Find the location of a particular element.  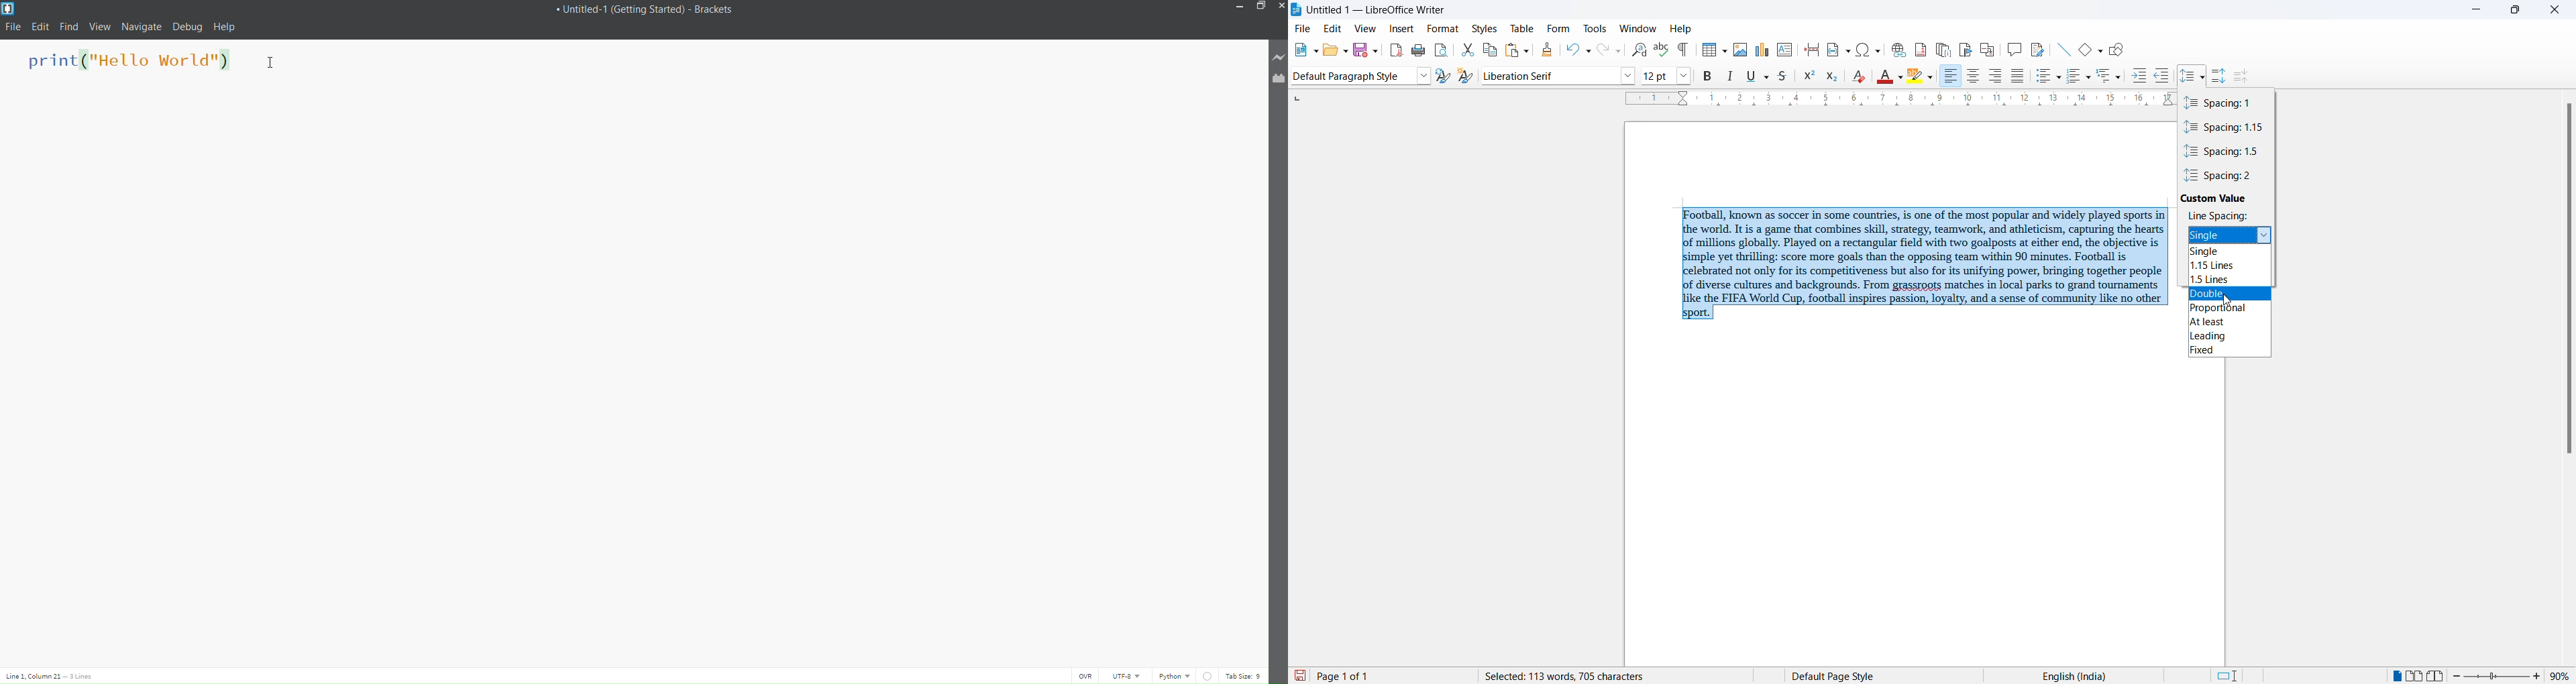

spacing value 1.1.5 is located at coordinates (2229, 127).